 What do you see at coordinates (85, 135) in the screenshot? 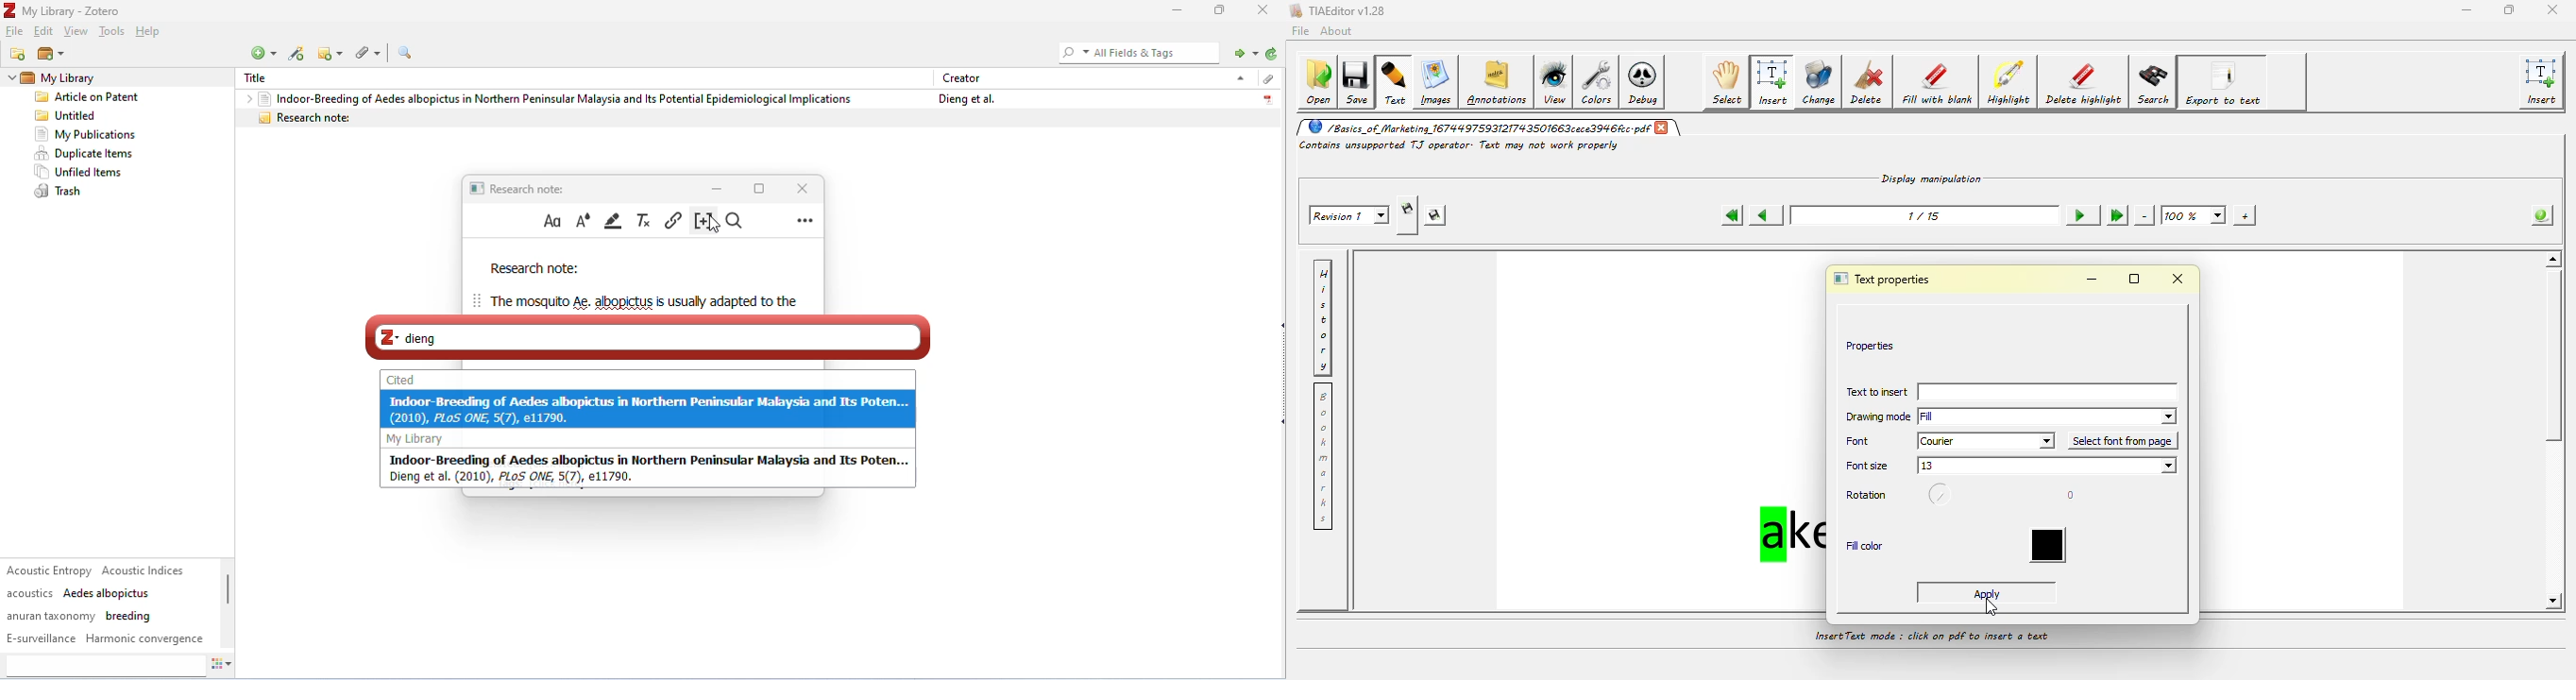
I see `my publication` at bounding box center [85, 135].